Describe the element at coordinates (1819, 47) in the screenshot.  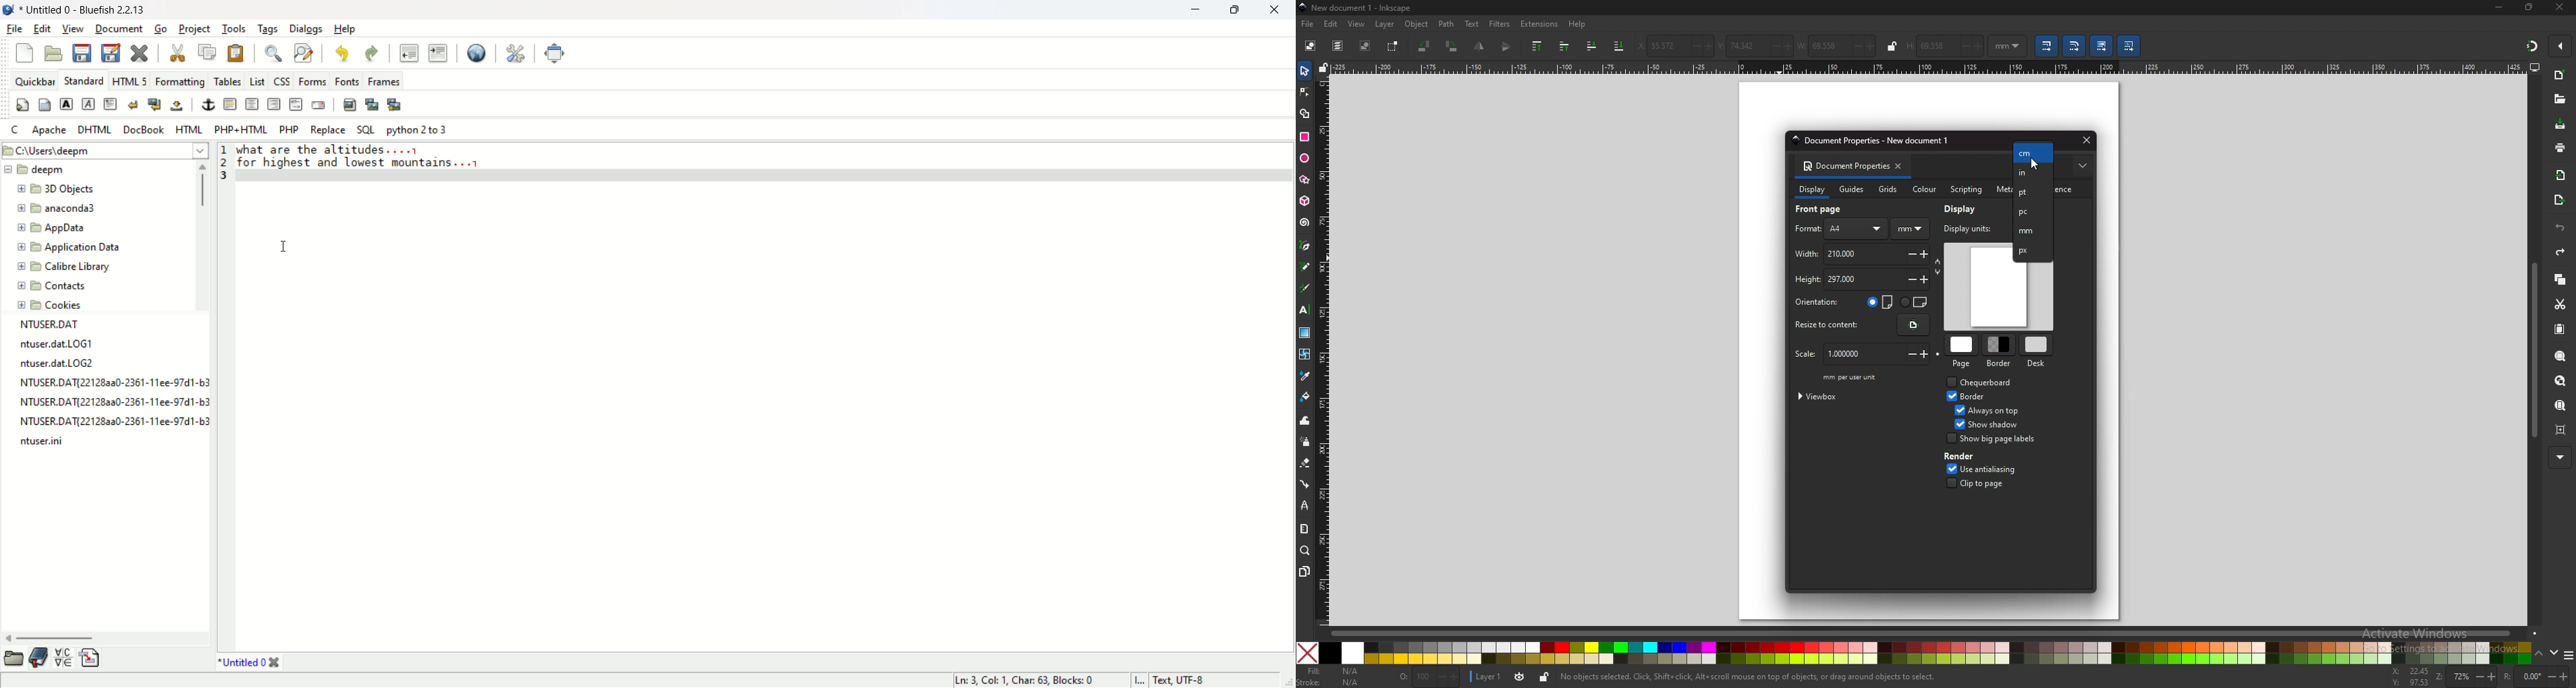
I see `width` at that location.